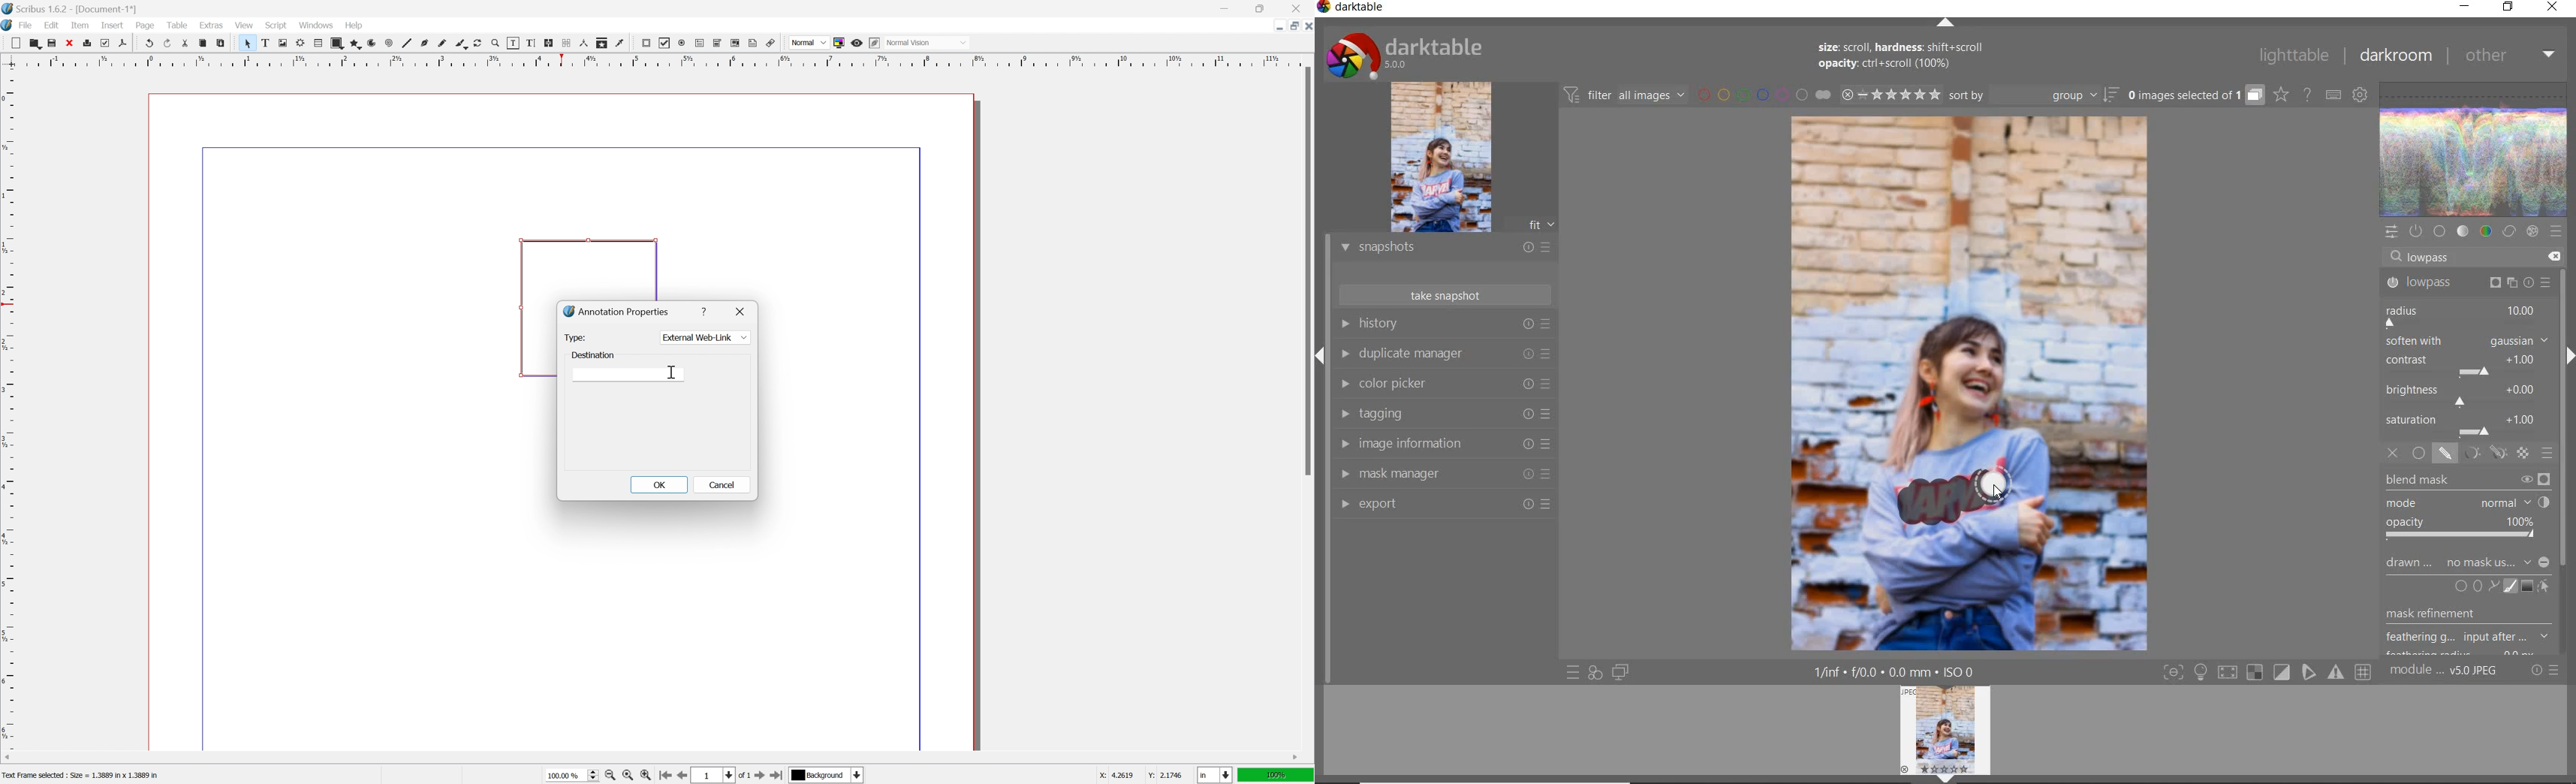  I want to click on pdf push button, so click(647, 43).